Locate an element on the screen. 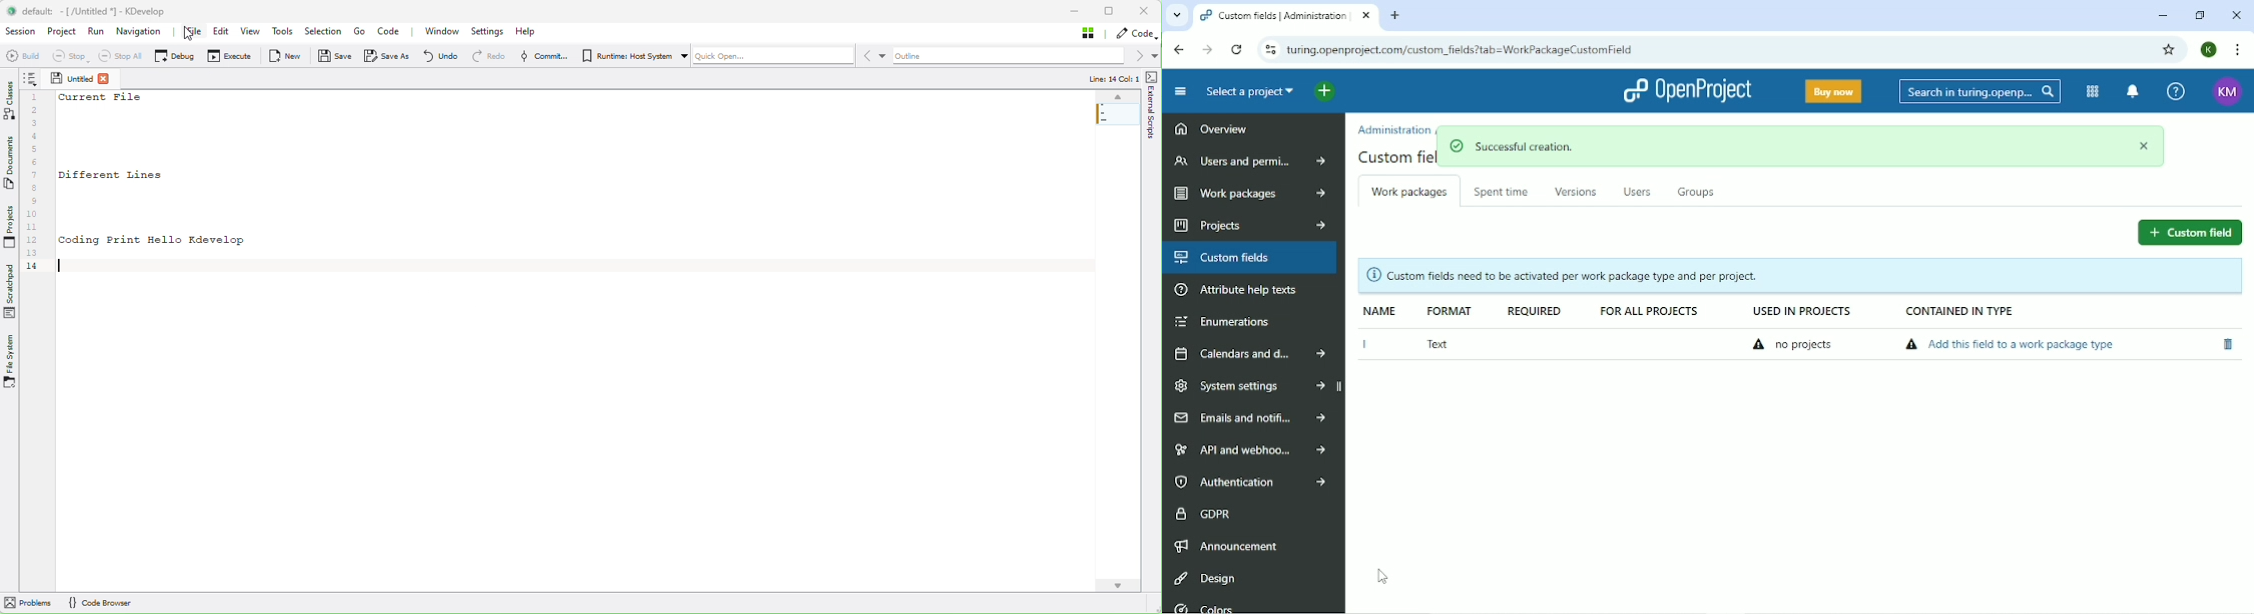 This screenshot has width=2268, height=616. Used in projects is located at coordinates (1797, 312).